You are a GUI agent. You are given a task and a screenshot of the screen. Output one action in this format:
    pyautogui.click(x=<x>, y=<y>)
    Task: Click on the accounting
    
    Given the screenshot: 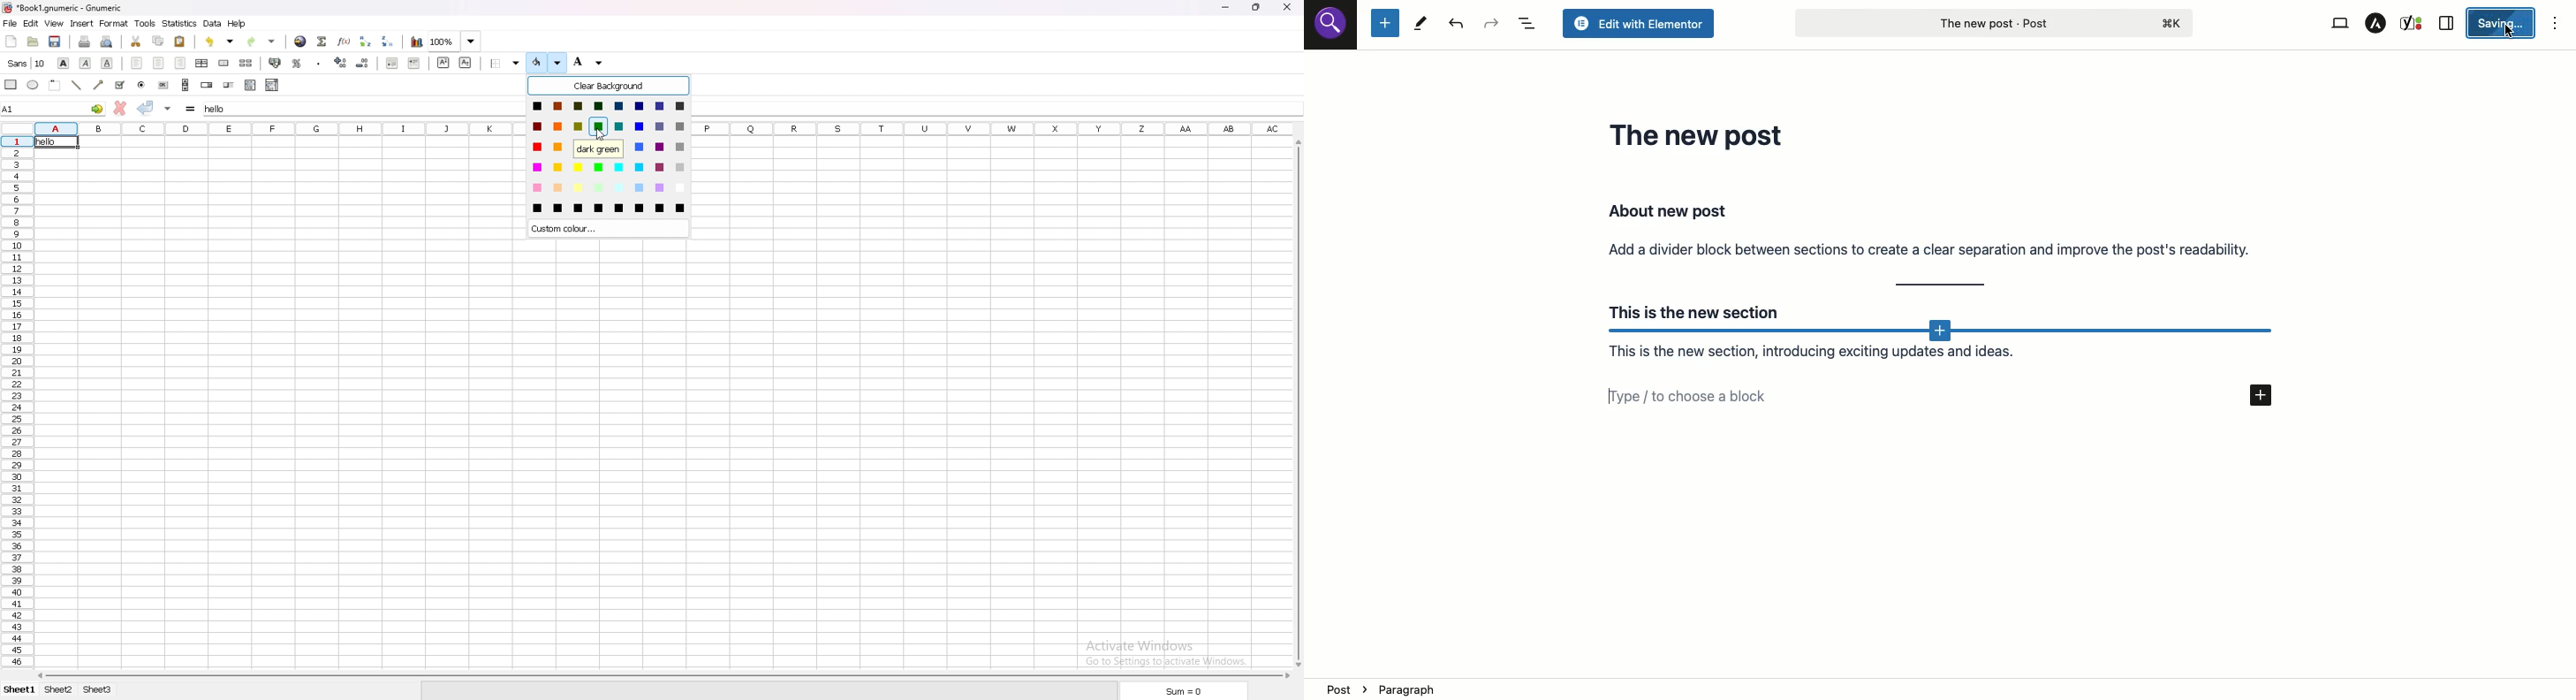 What is the action you would take?
    pyautogui.click(x=275, y=63)
    